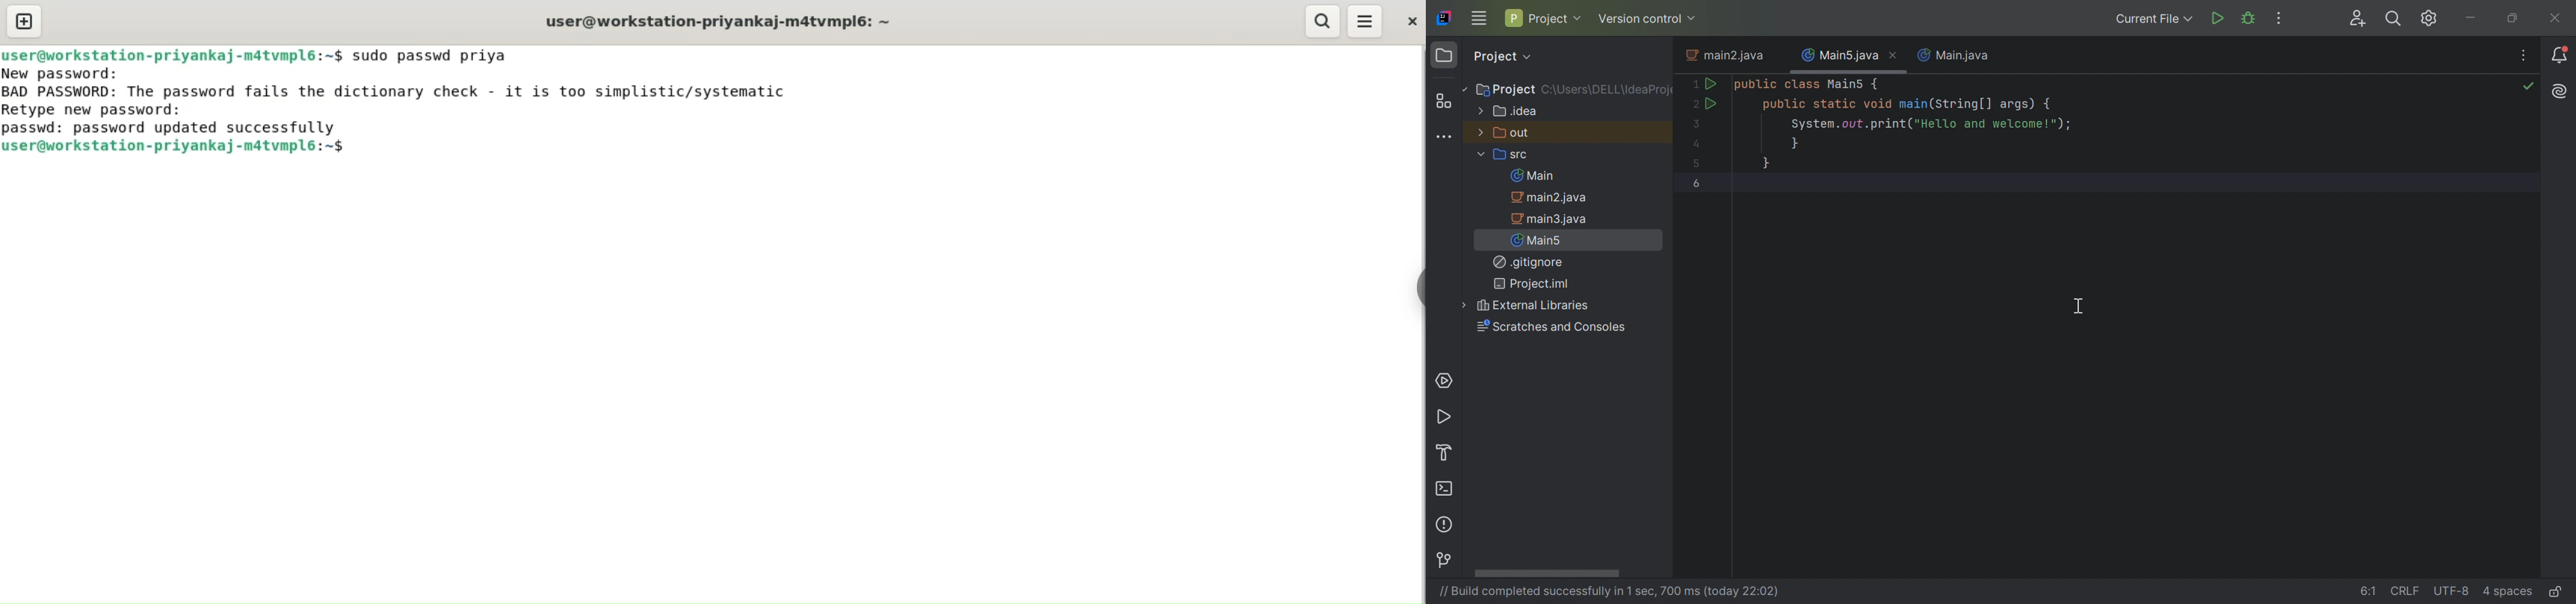  What do you see at coordinates (1895, 55) in the screenshot?
I see `Close` at bounding box center [1895, 55].